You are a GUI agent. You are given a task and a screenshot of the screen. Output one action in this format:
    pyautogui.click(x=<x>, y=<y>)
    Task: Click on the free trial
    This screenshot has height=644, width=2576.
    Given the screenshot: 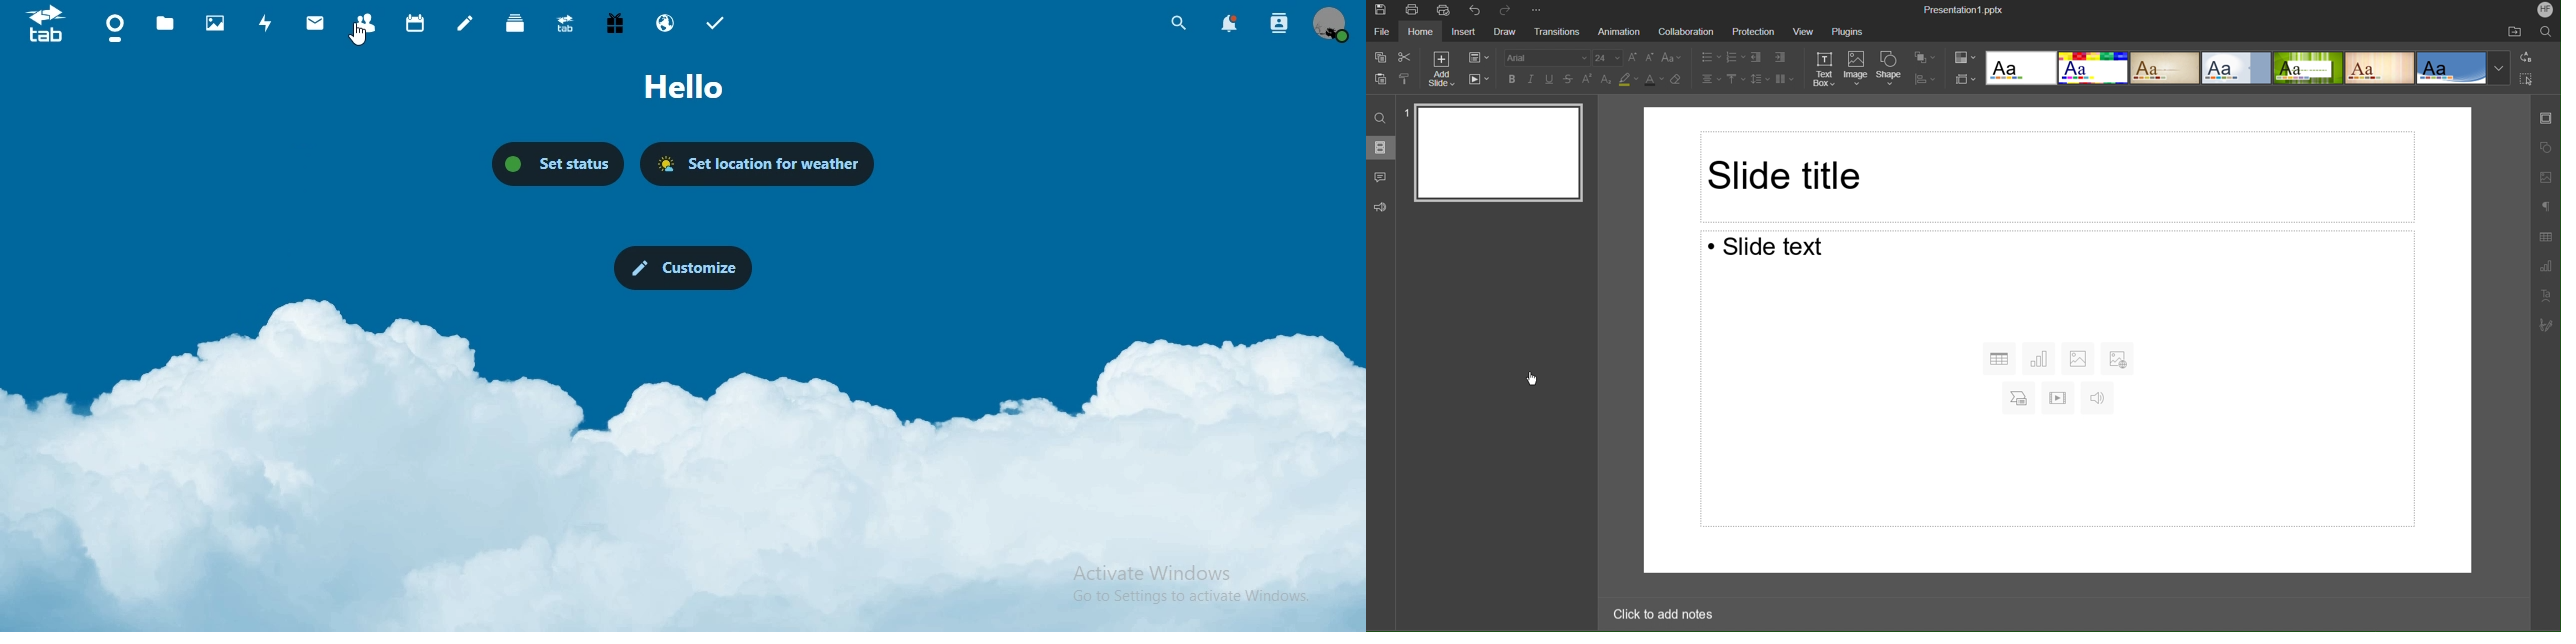 What is the action you would take?
    pyautogui.click(x=618, y=24)
    